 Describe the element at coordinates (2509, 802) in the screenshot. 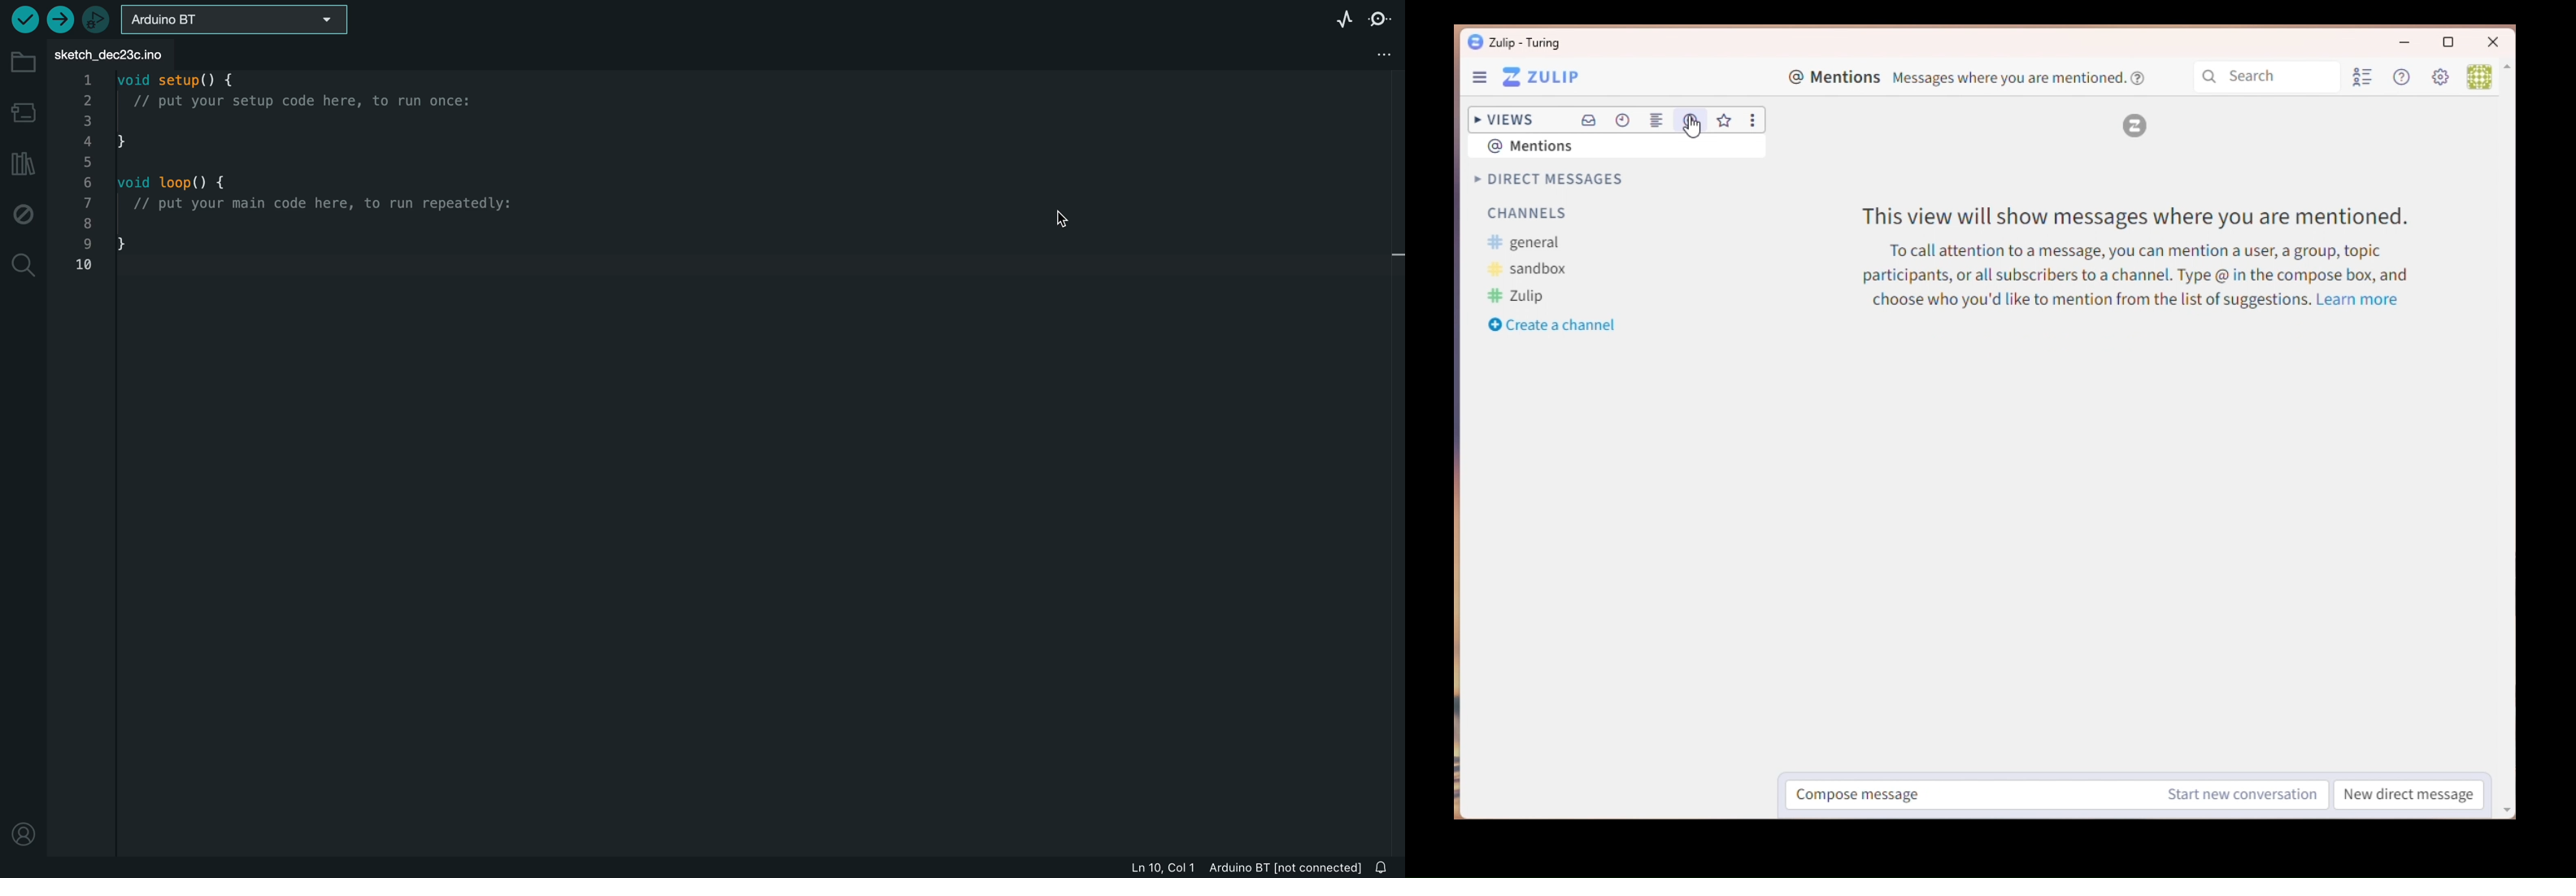

I see `Down` at that location.